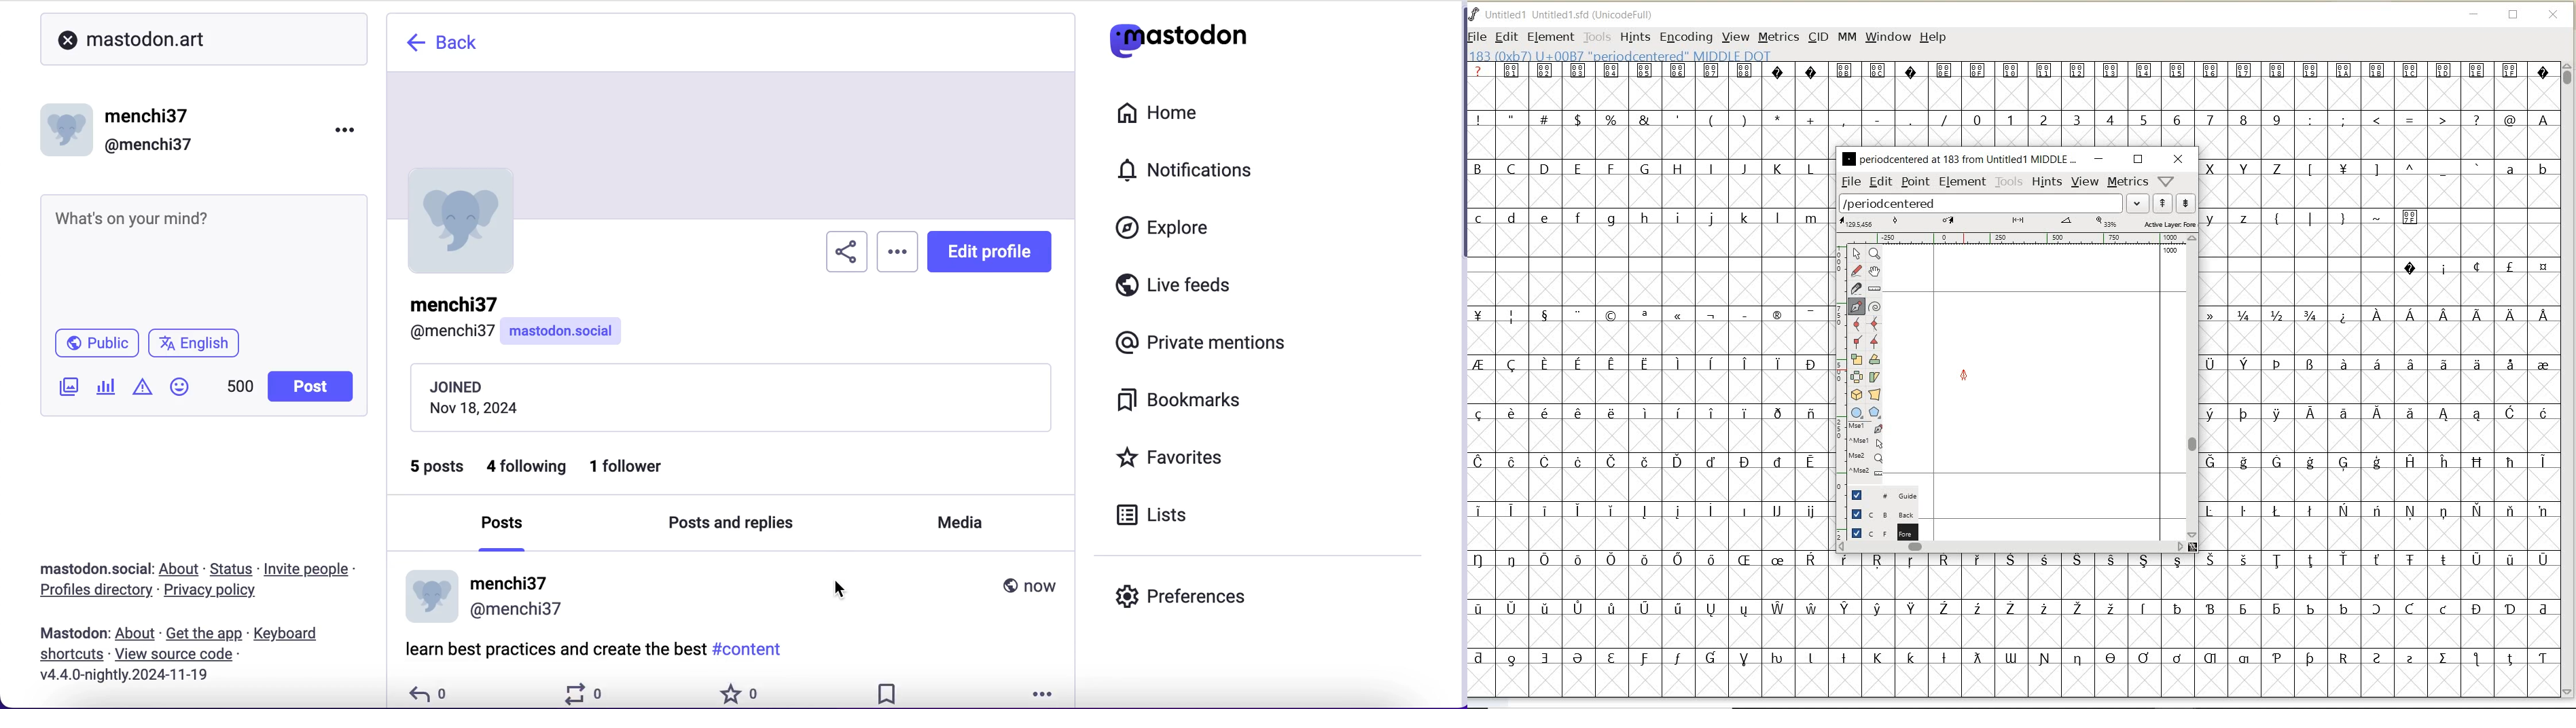  What do you see at coordinates (430, 692) in the screenshot?
I see ` 0 replies` at bounding box center [430, 692].